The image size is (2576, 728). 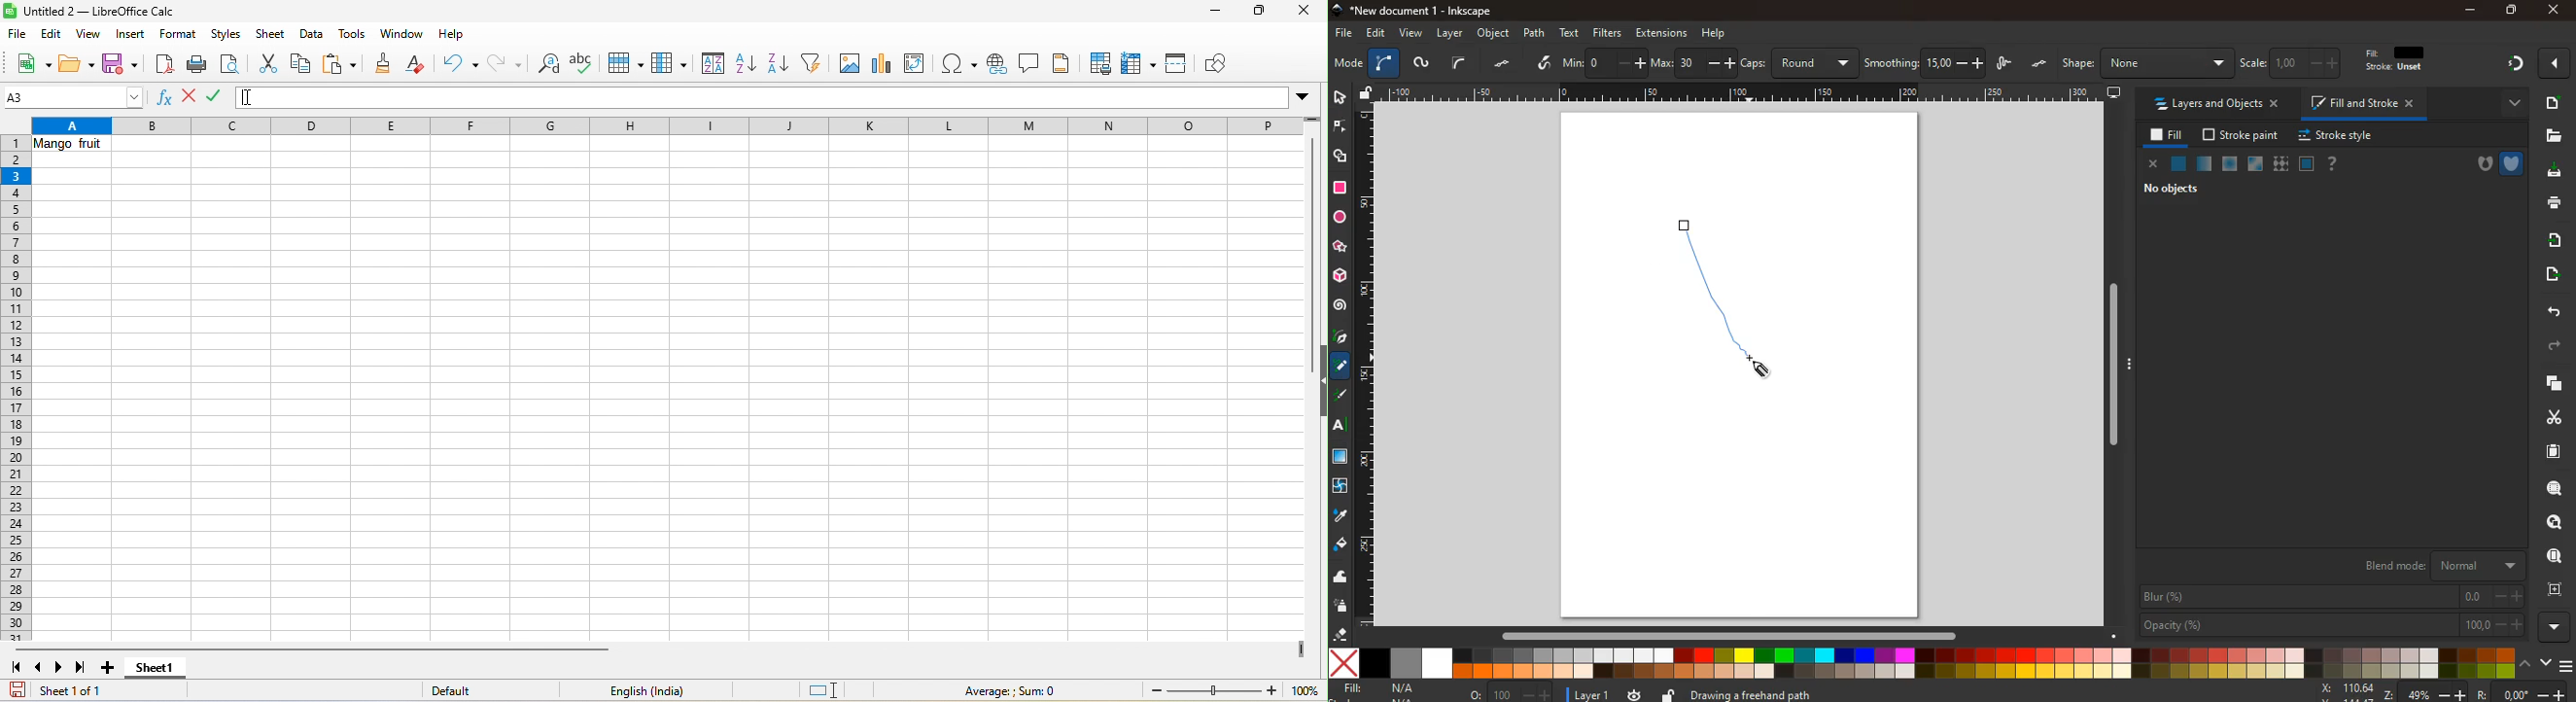 What do you see at coordinates (272, 34) in the screenshot?
I see `sheet` at bounding box center [272, 34].